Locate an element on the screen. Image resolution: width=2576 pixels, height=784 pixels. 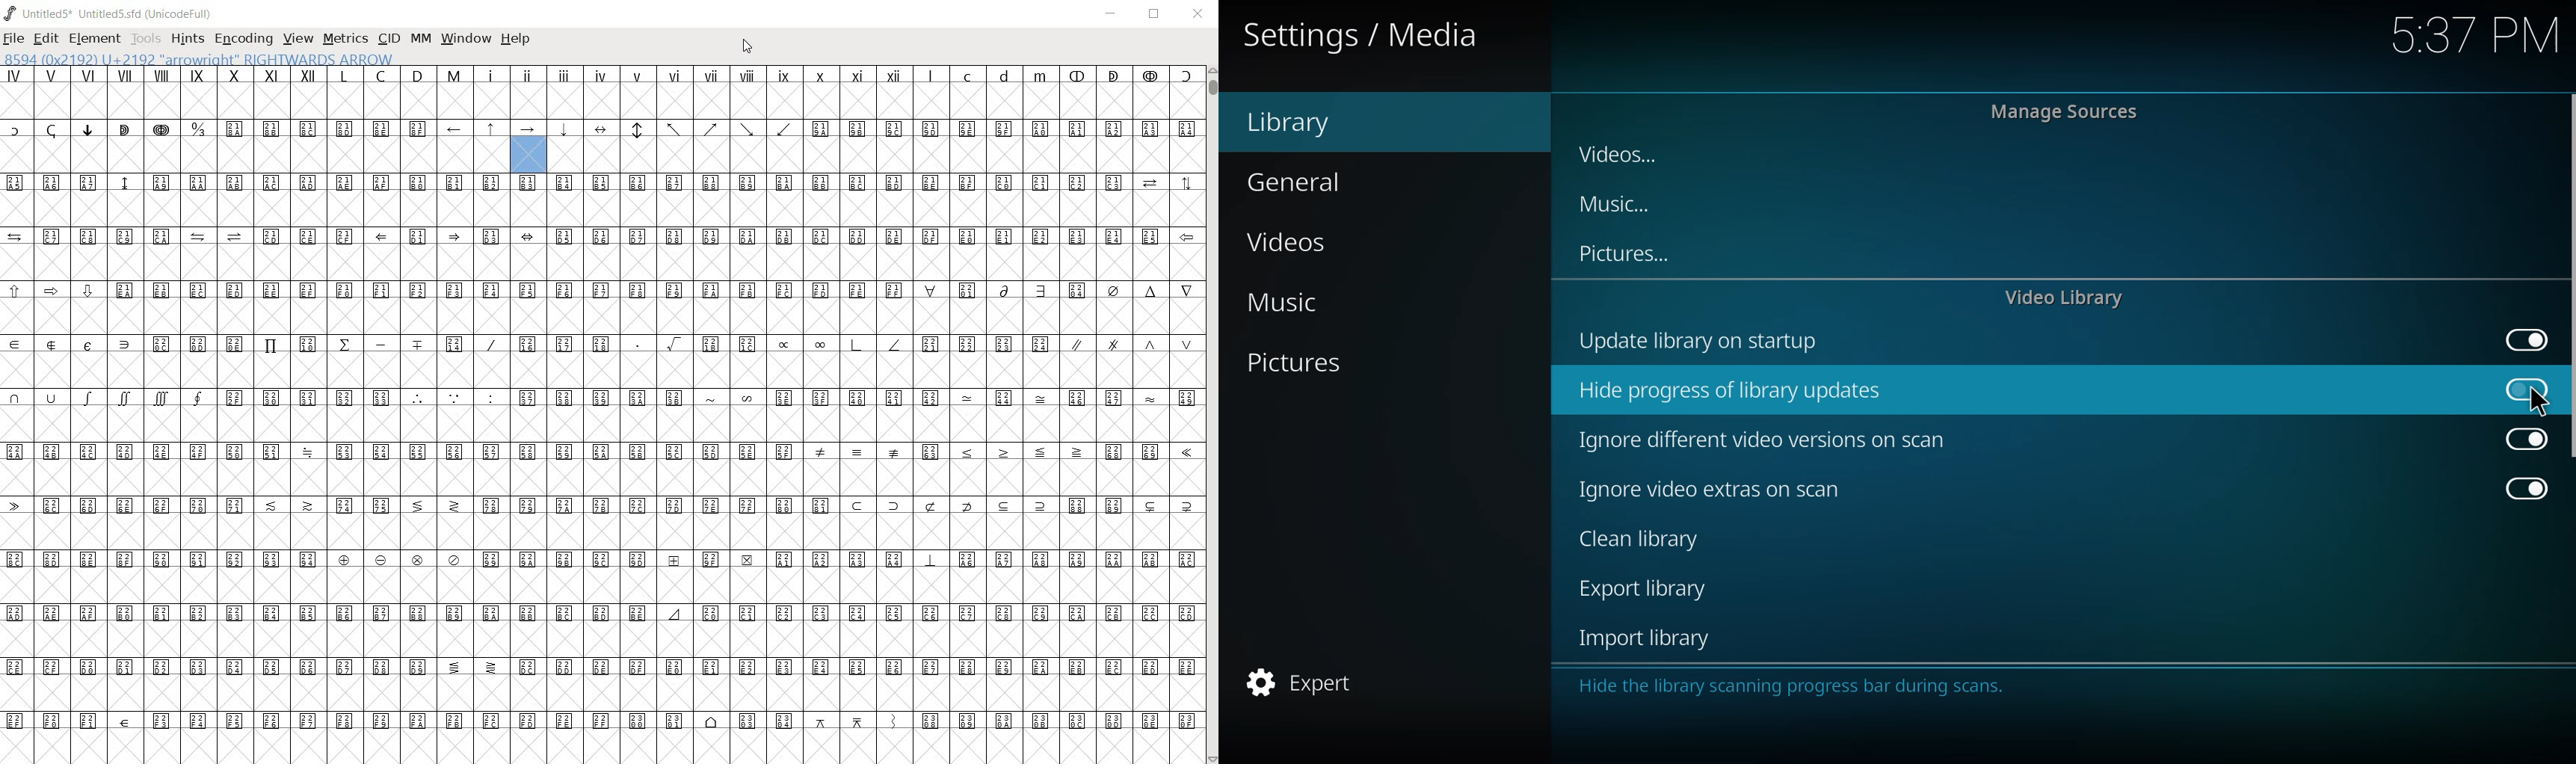
ENCODING is located at coordinates (242, 38).